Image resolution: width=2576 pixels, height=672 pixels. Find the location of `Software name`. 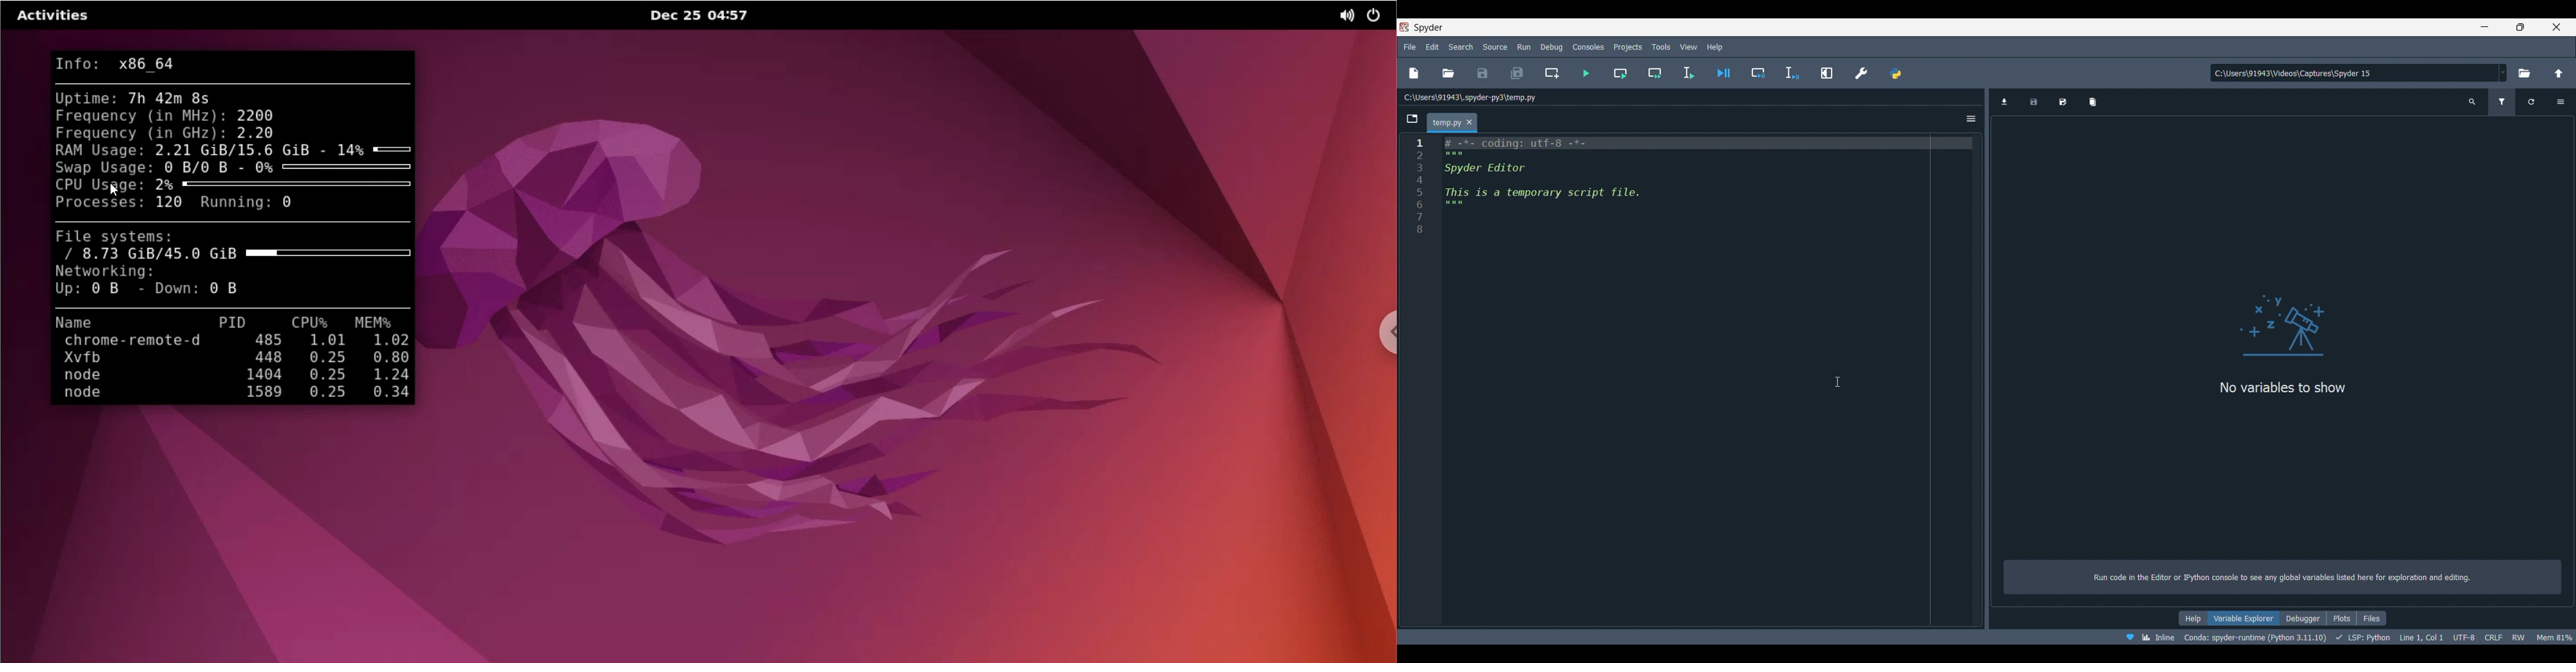

Software name is located at coordinates (1428, 28).